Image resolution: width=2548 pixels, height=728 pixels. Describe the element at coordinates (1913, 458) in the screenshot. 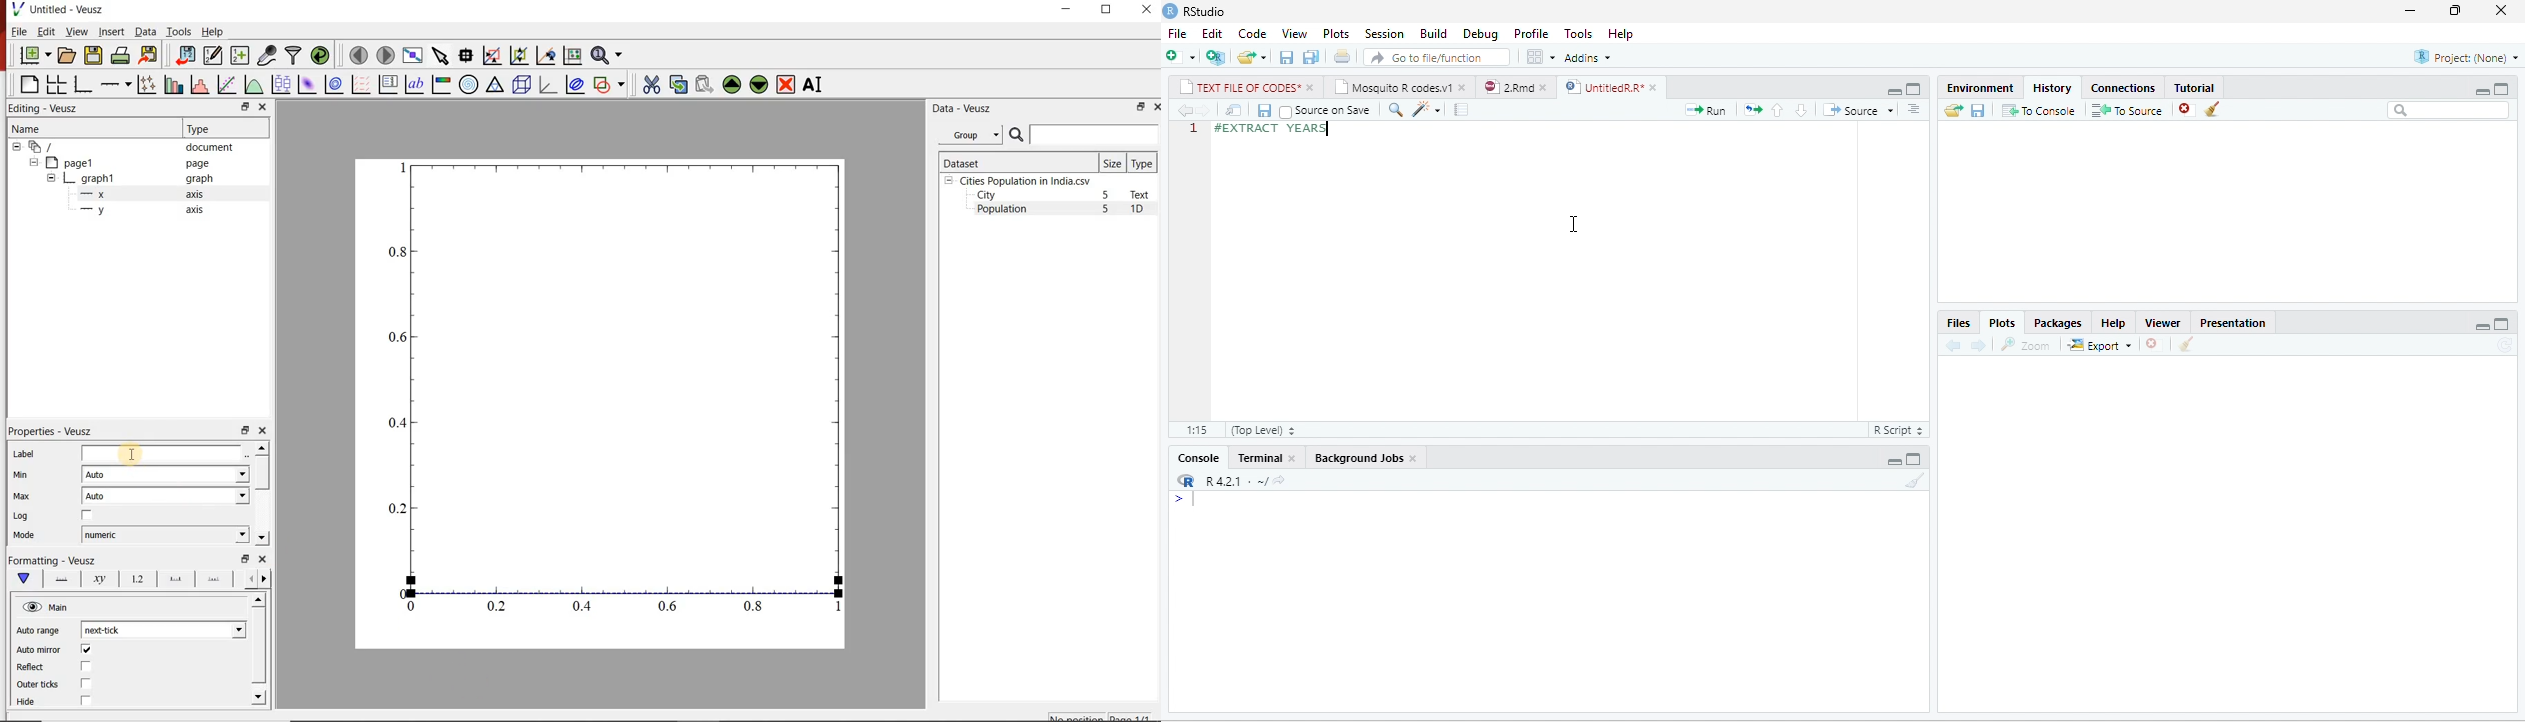

I see `maximize` at that location.